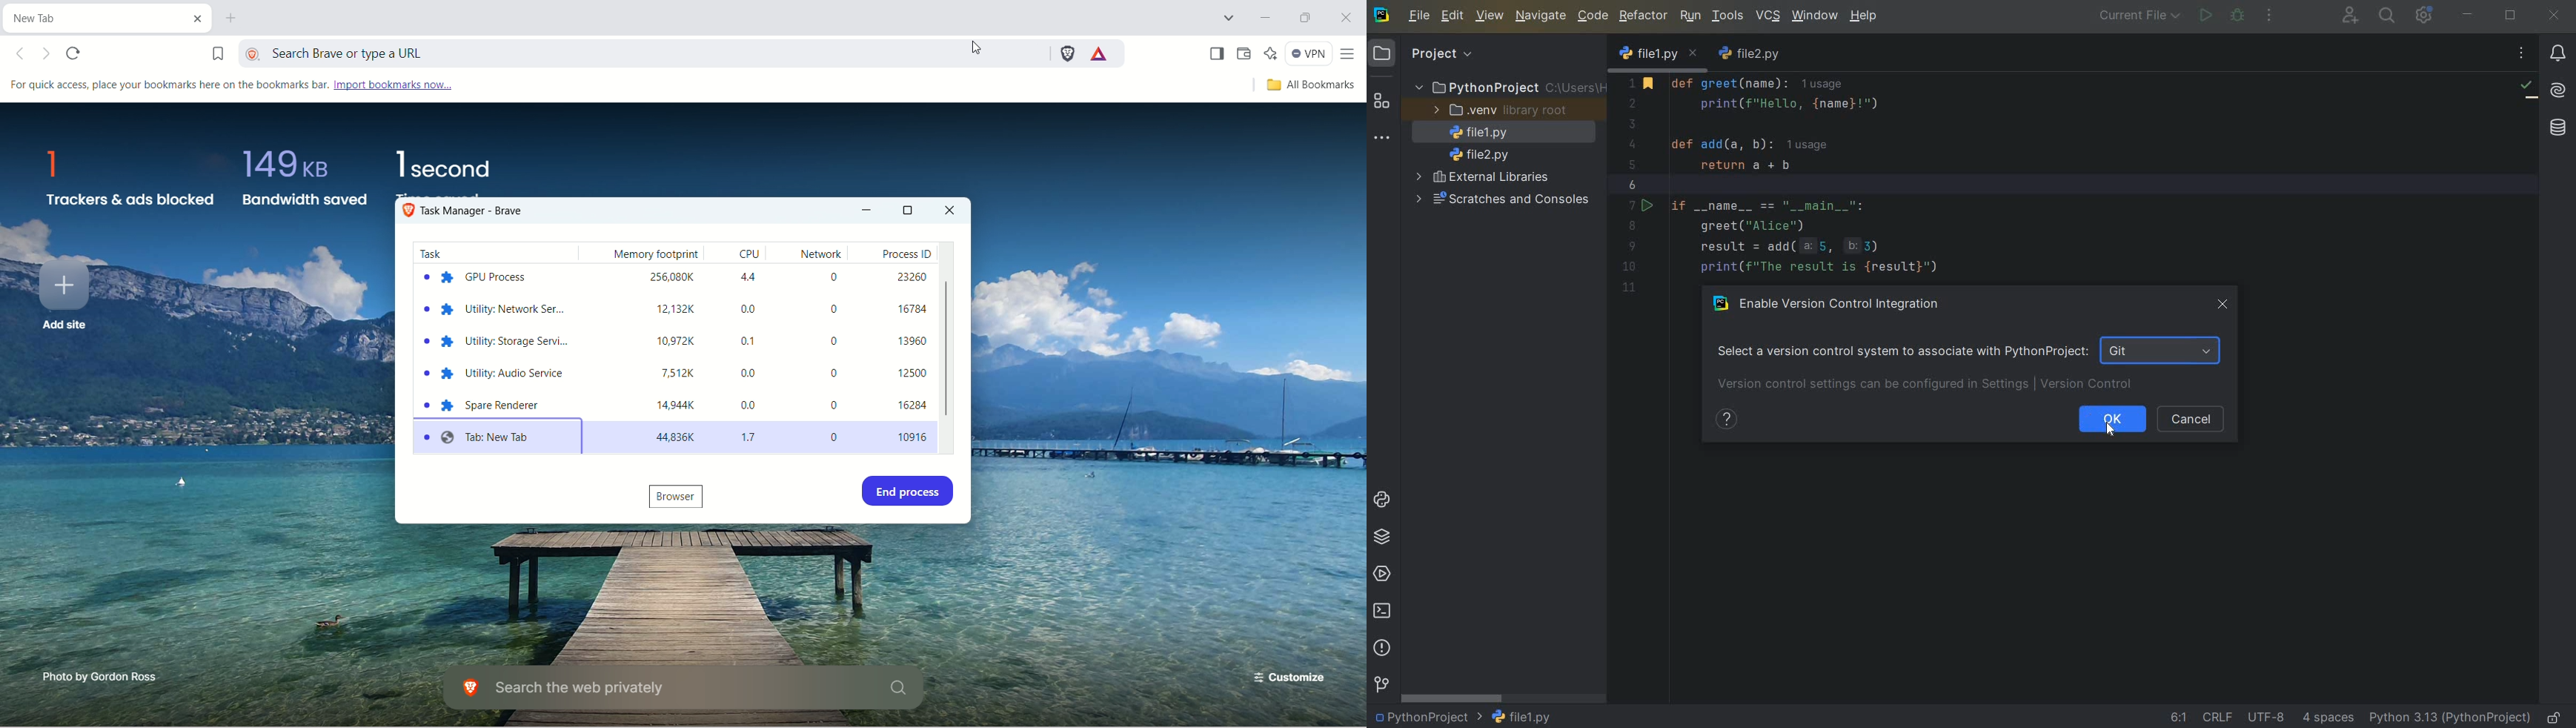 The height and width of the screenshot is (728, 2576). Describe the element at coordinates (1382, 648) in the screenshot. I see `problems` at that location.